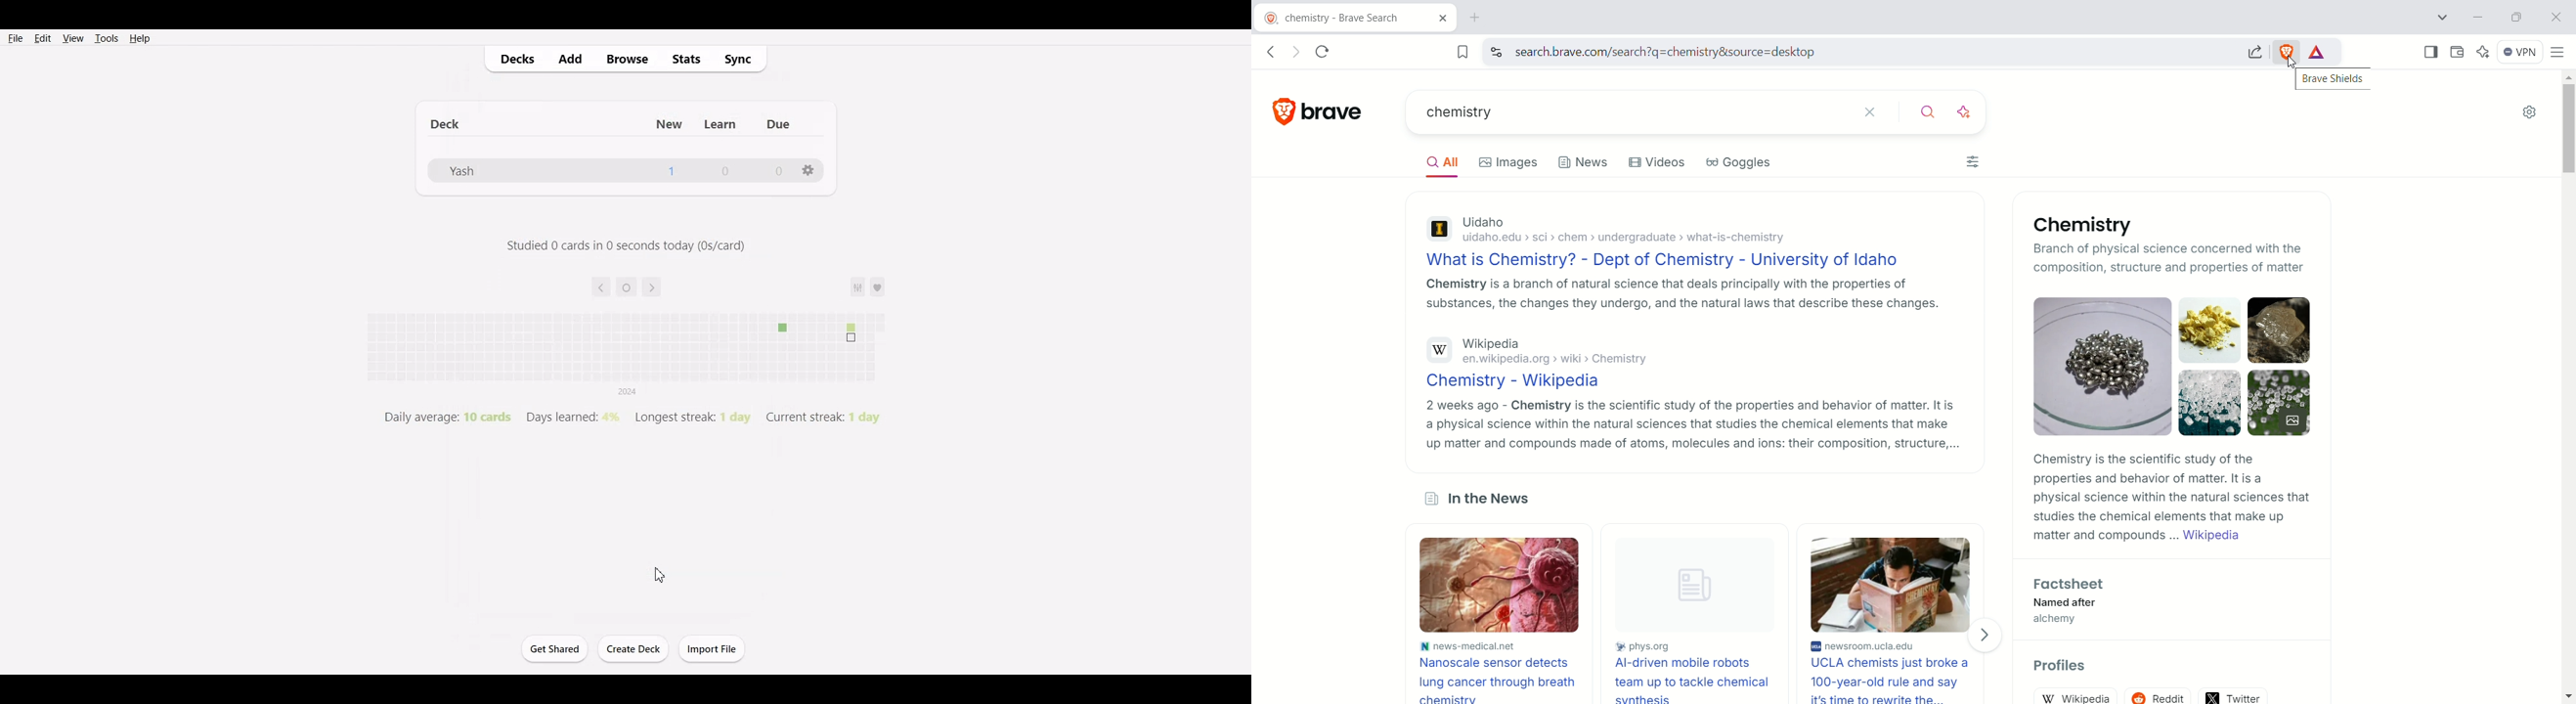  Describe the element at coordinates (2567, 389) in the screenshot. I see `vertical scroll bar` at that location.